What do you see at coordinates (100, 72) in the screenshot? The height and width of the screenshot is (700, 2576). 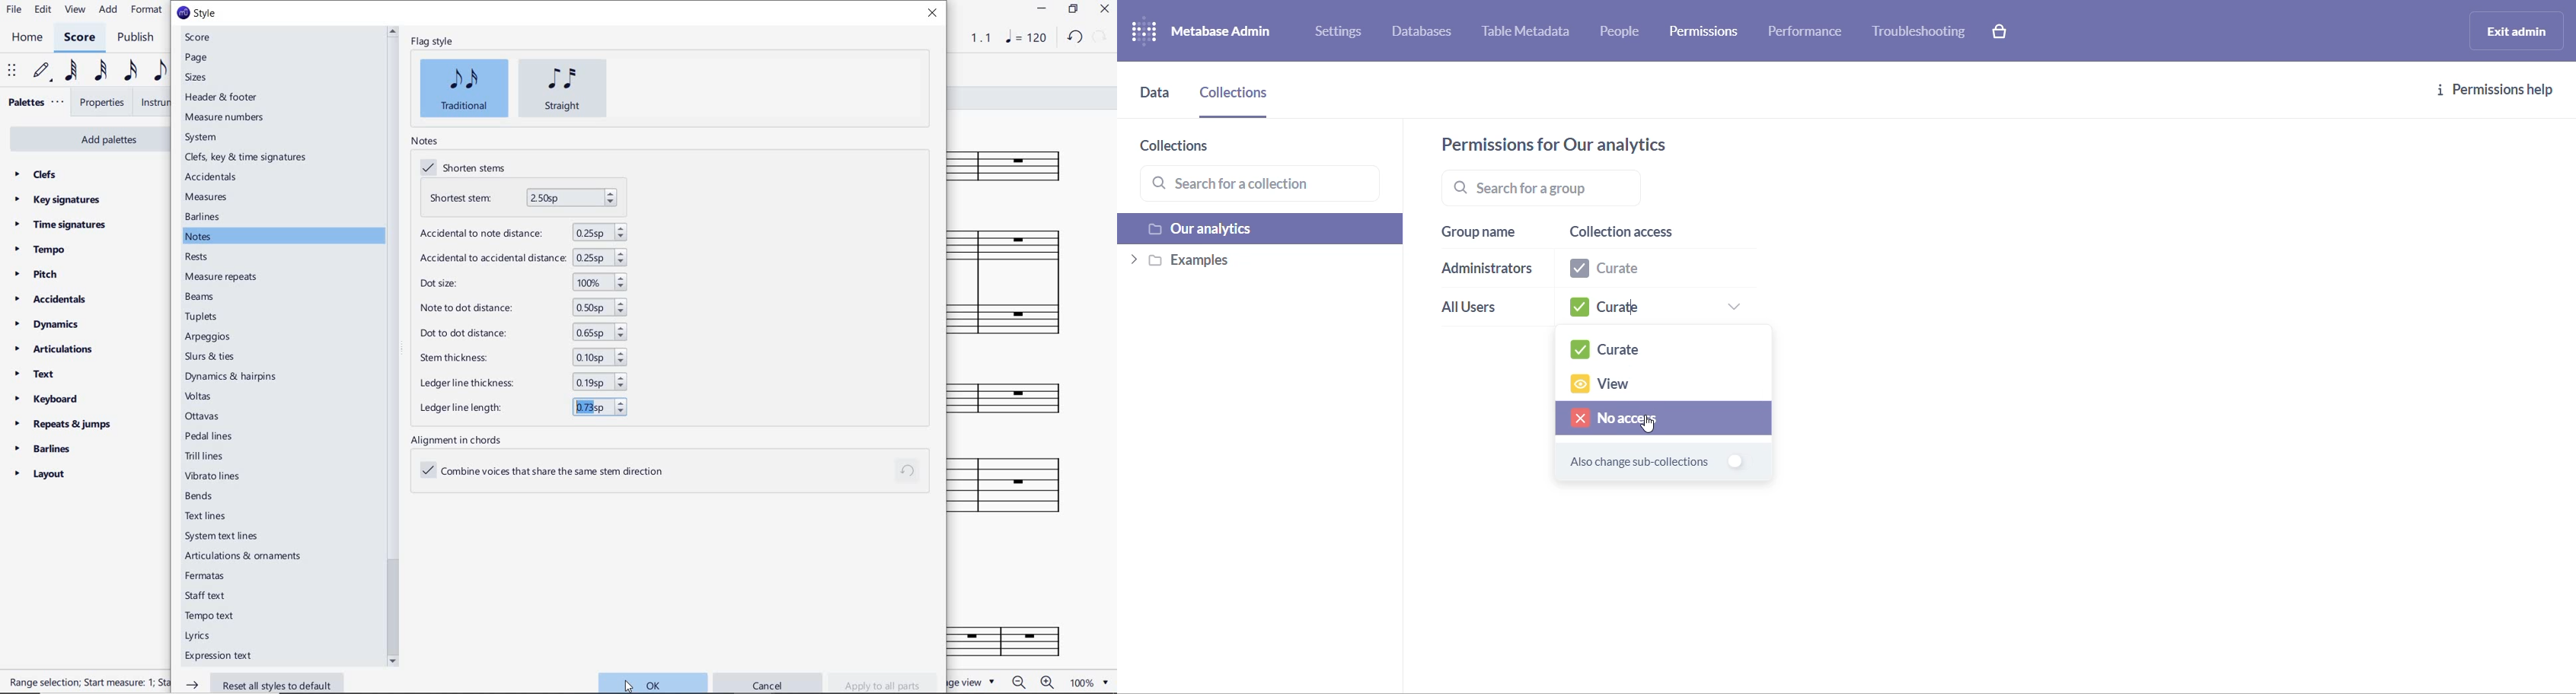 I see `32nd note` at bounding box center [100, 72].